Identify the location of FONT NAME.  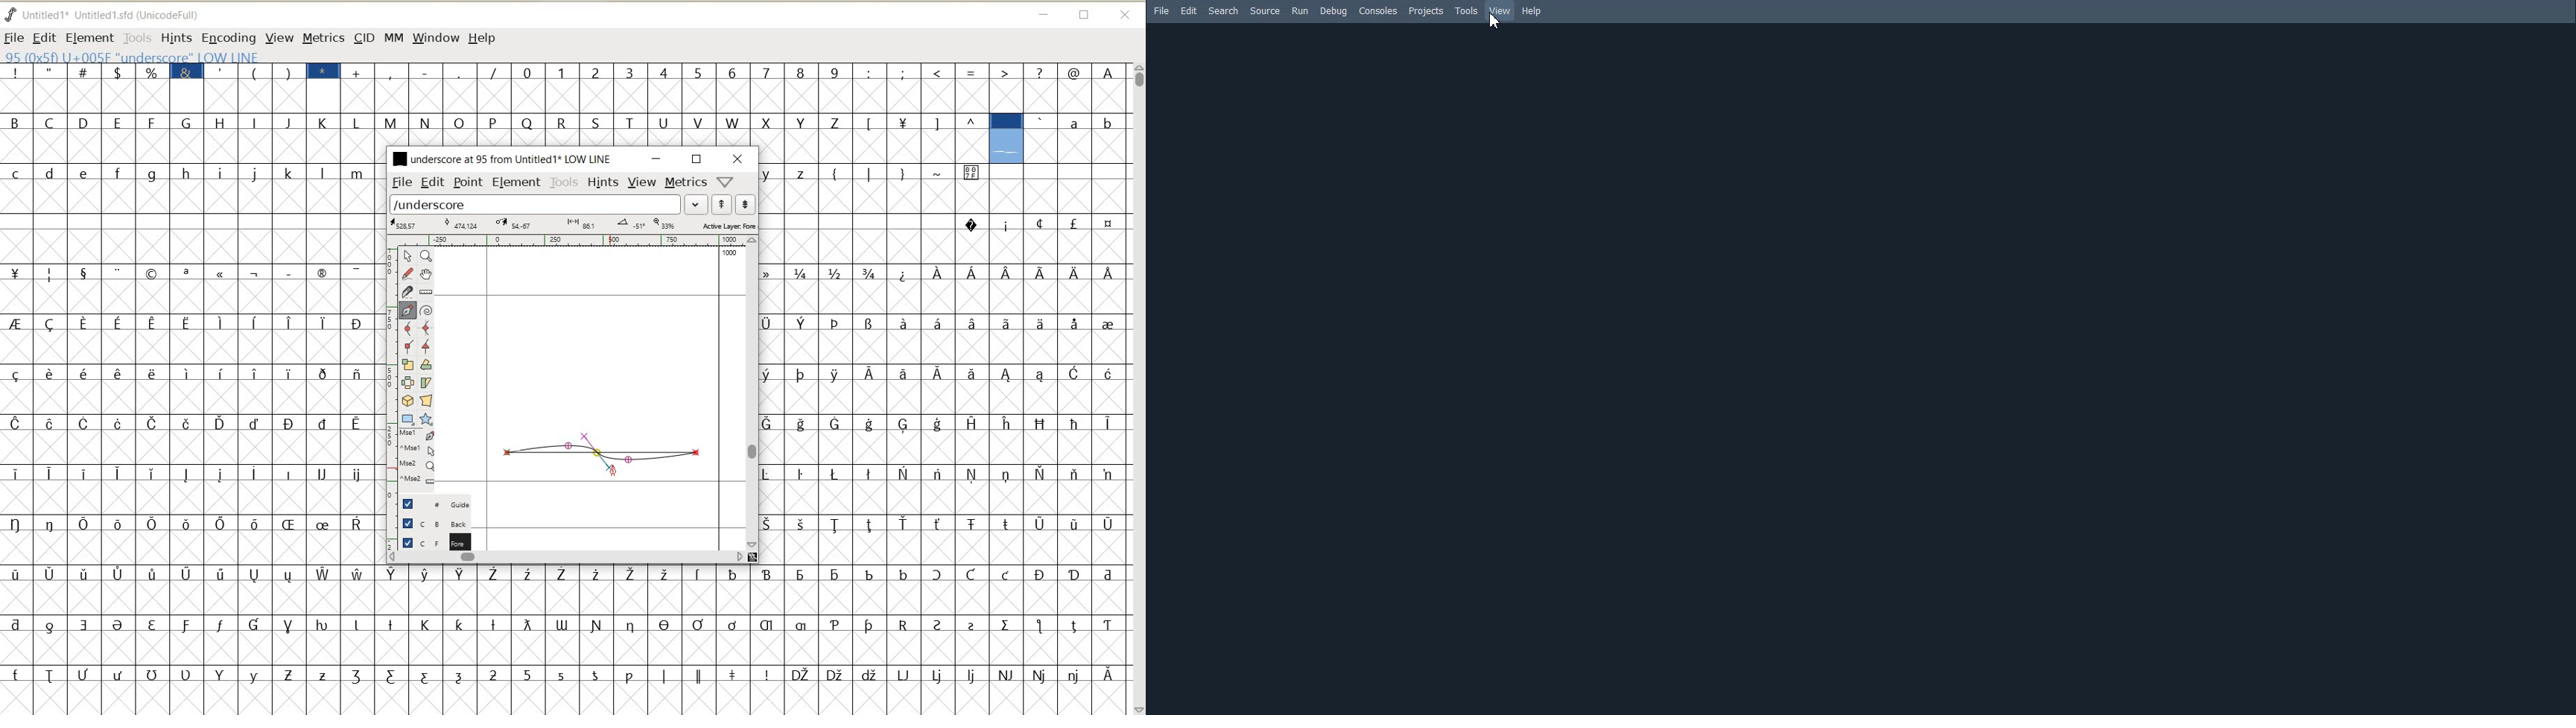
(500, 158).